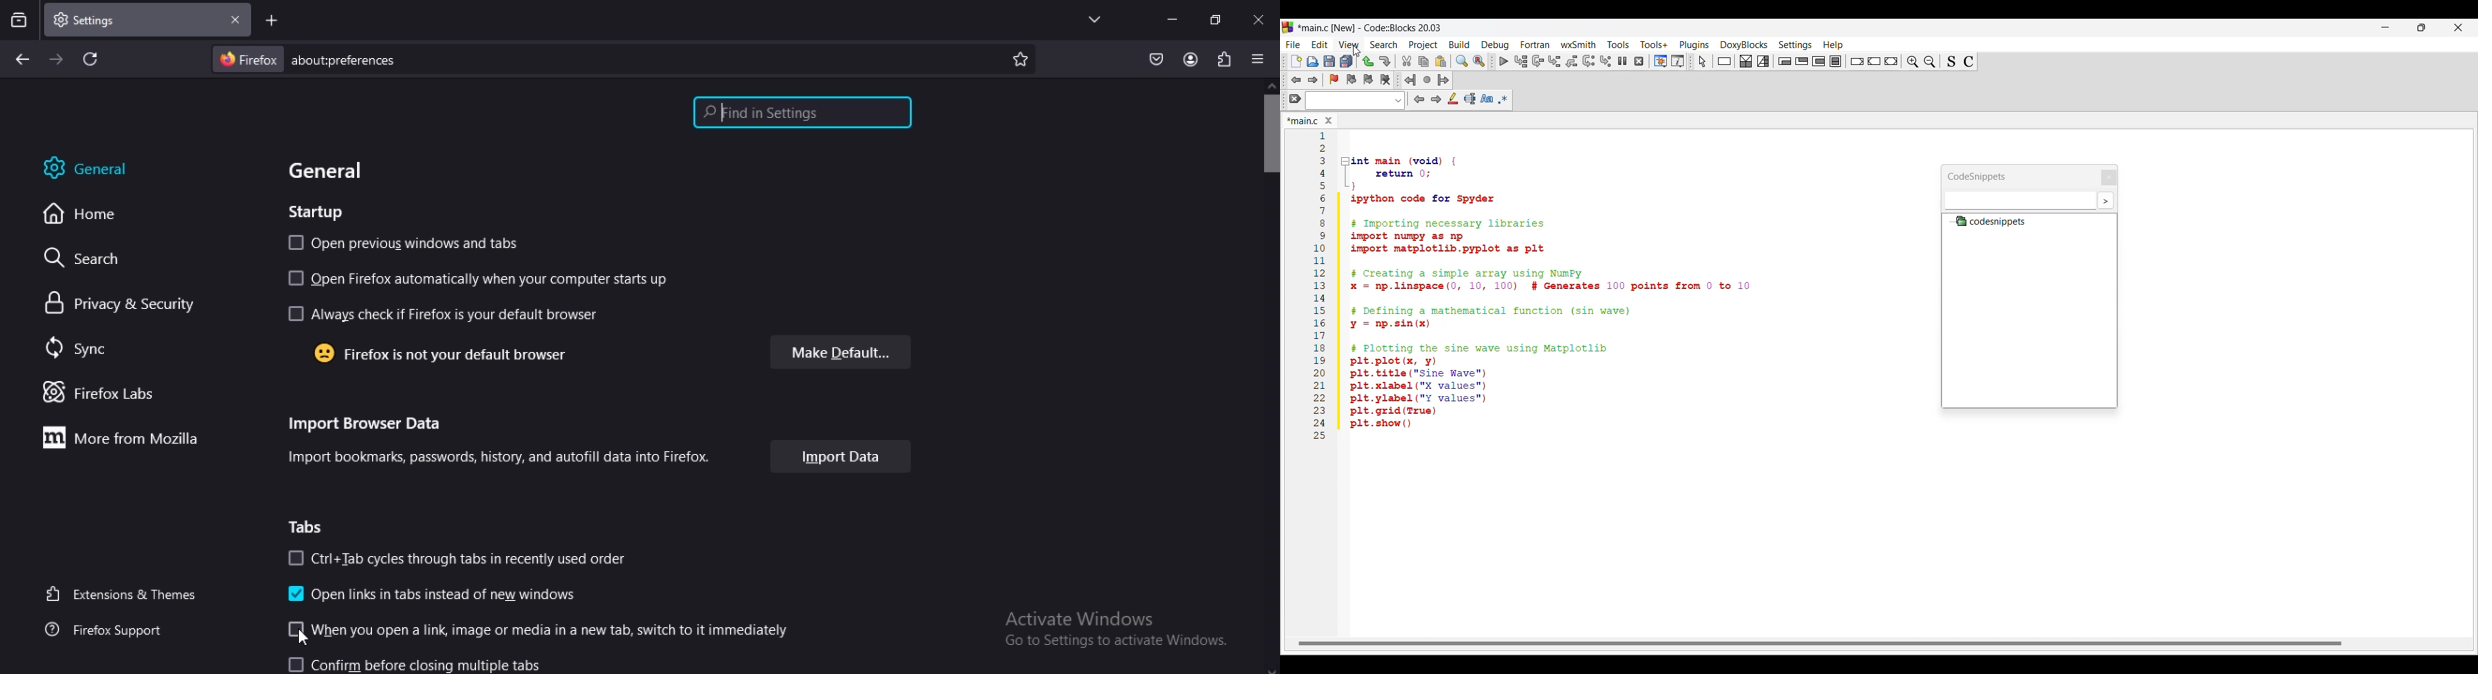 The height and width of the screenshot is (700, 2492). What do you see at coordinates (2106, 200) in the screenshot?
I see `More settings` at bounding box center [2106, 200].